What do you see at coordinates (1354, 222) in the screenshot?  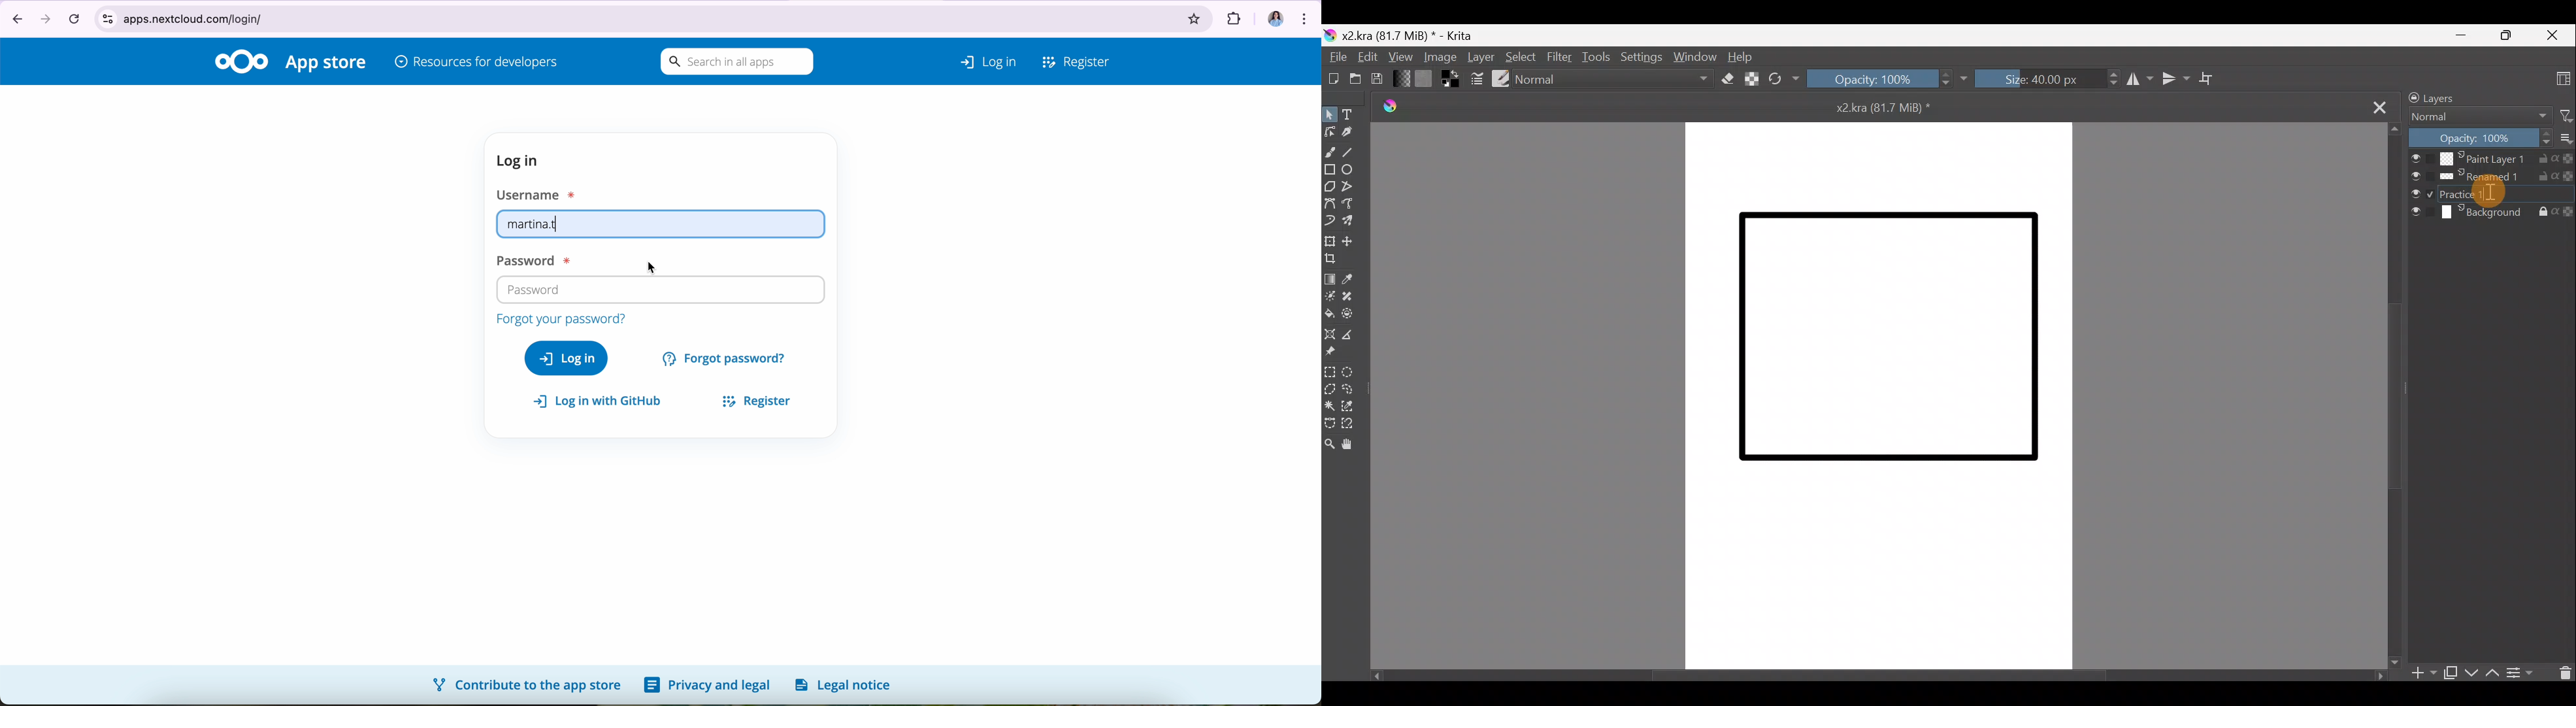 I see `Multibrush tool` at bounding box center [1354, 222].